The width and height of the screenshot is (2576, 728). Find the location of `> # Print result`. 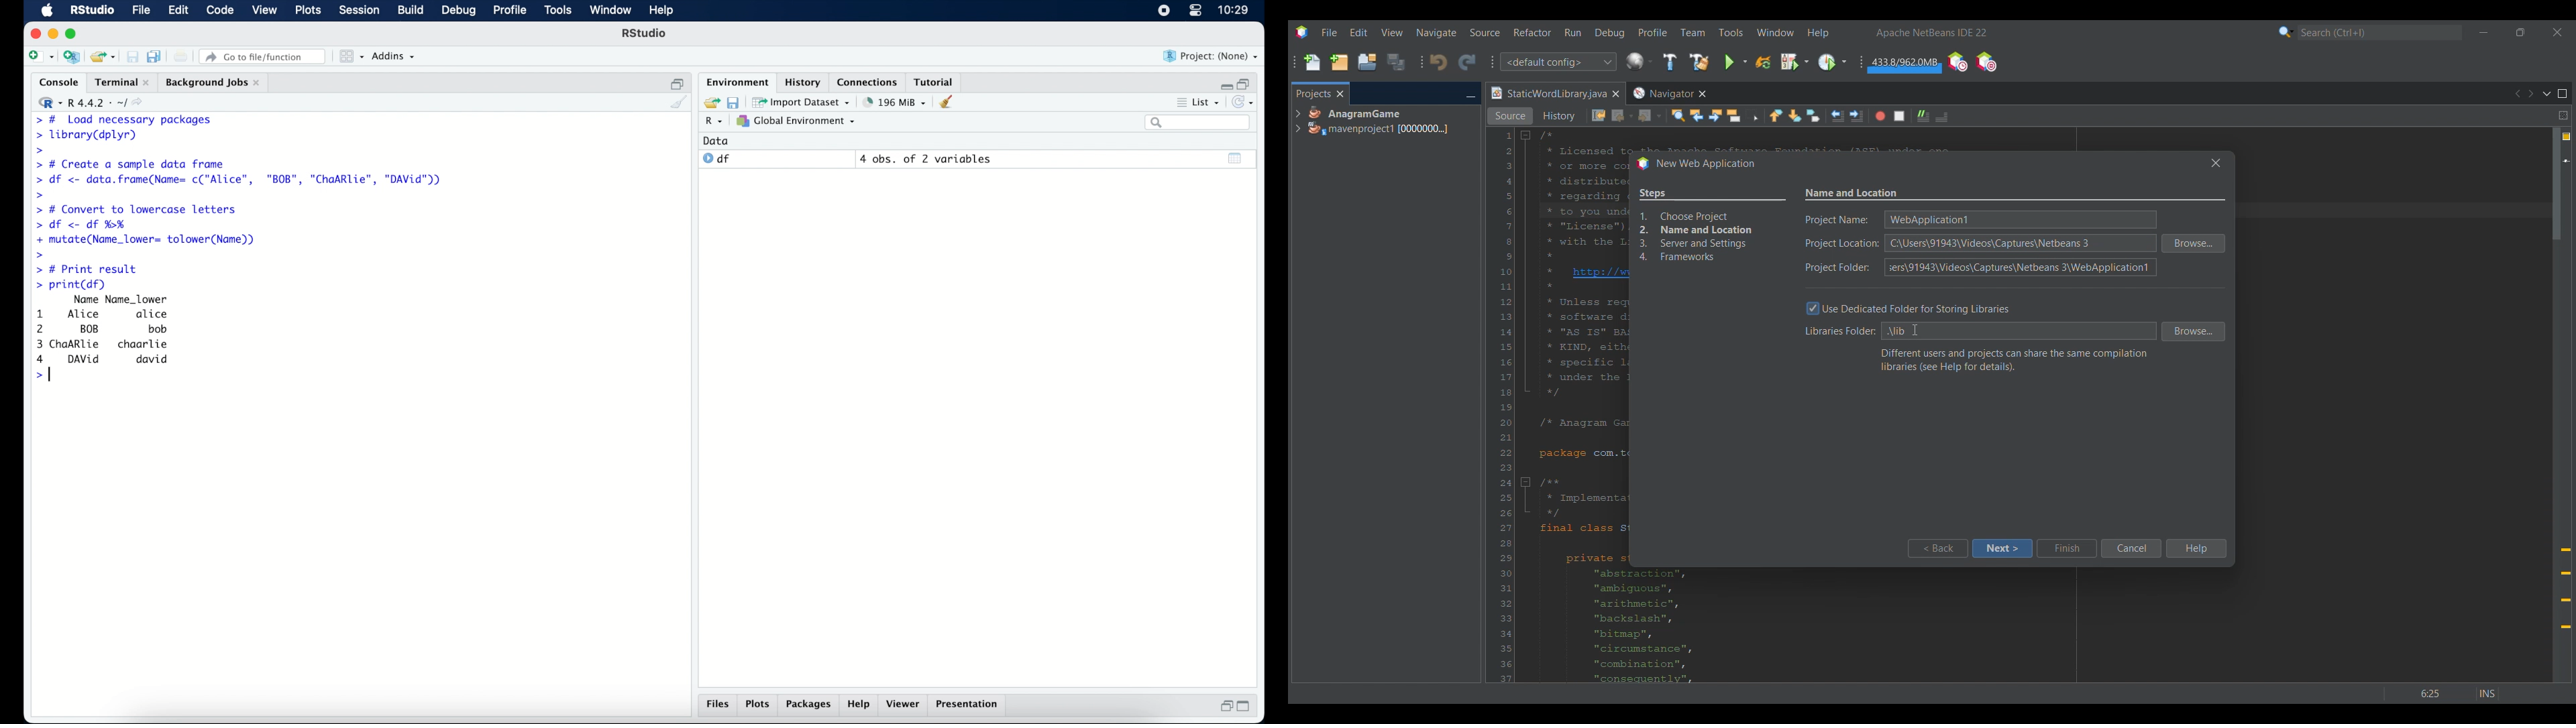

> # Print result is located at coordinates (89, 269).